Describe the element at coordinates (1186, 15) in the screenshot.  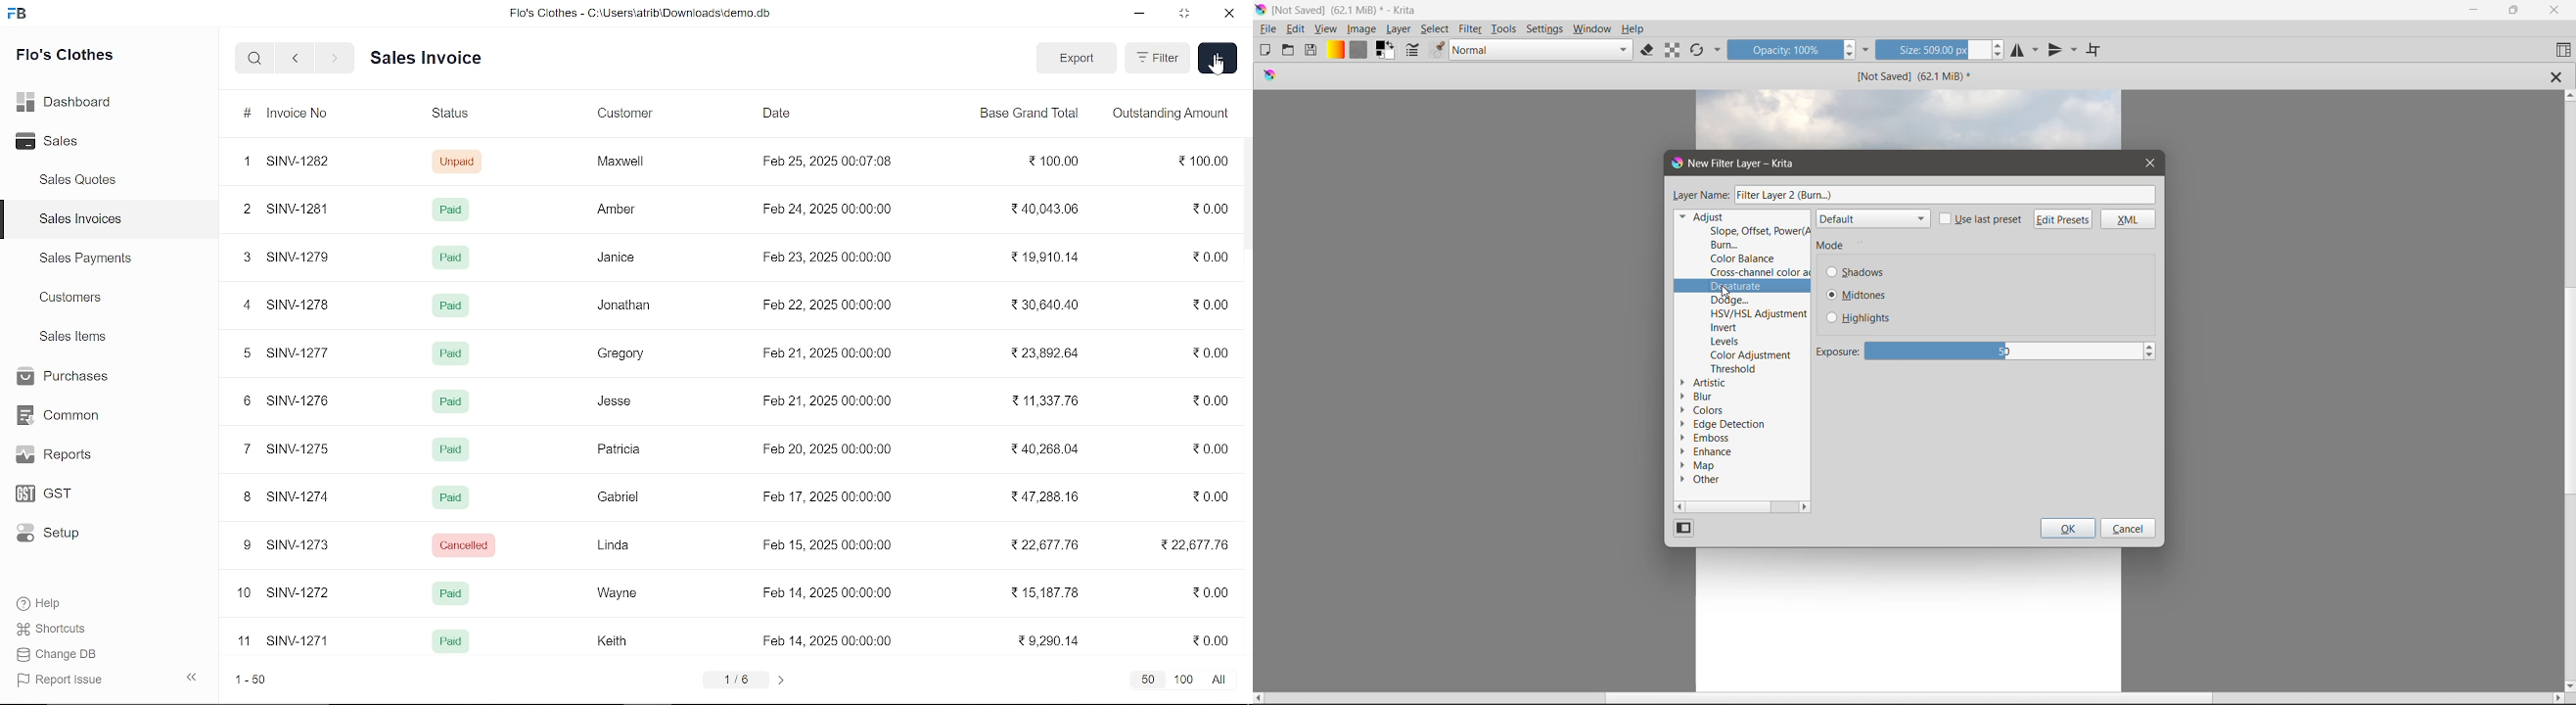
I see `restore down` at that location.